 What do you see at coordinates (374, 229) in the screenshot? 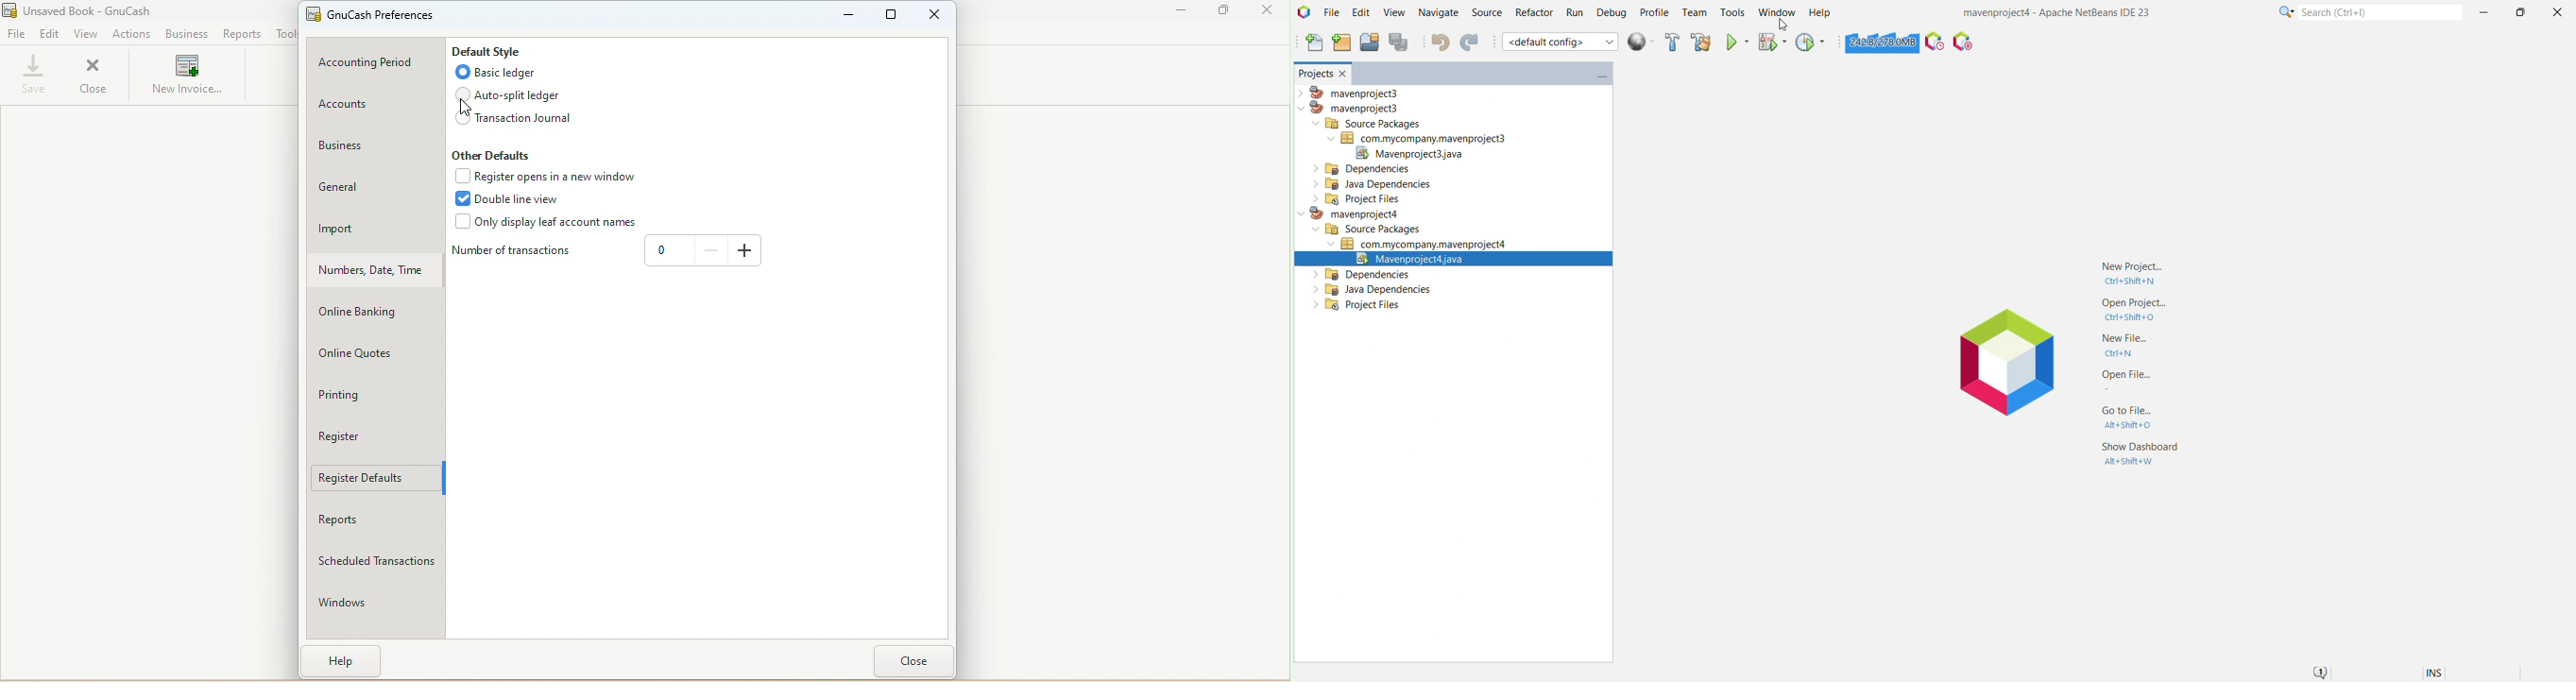
I see `Import` at bounding box center [374, 229].